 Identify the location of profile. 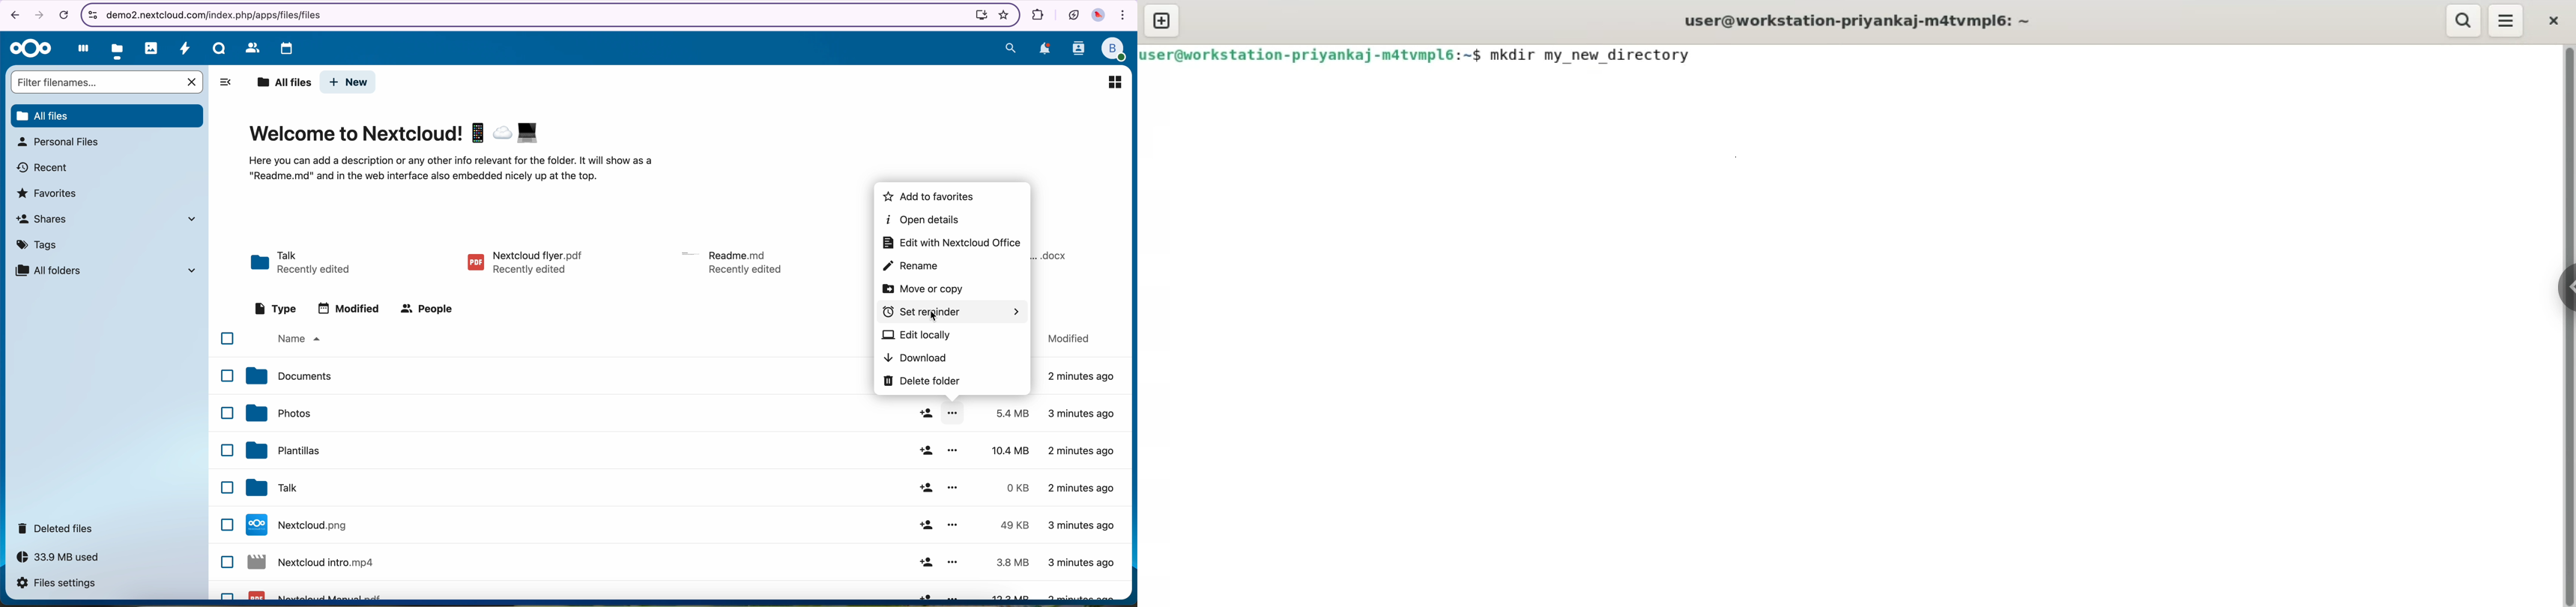
(1116, 47).